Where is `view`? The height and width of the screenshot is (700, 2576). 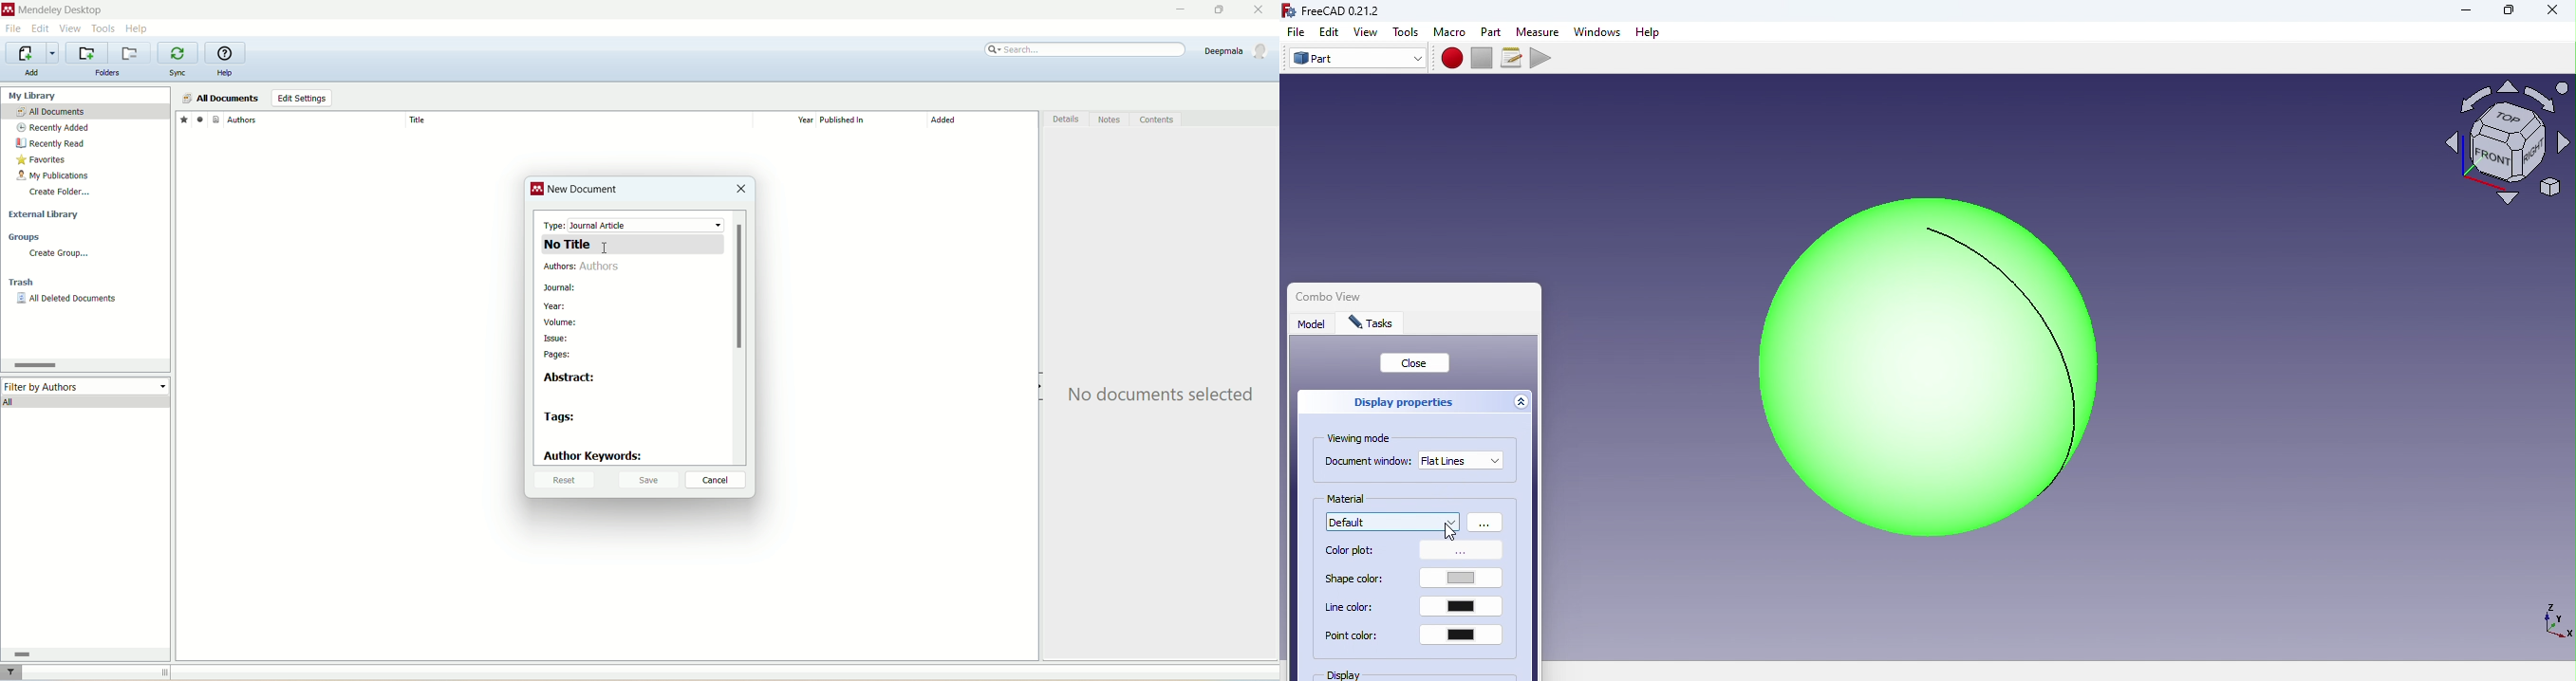
view is located at coordinates (71, 29).